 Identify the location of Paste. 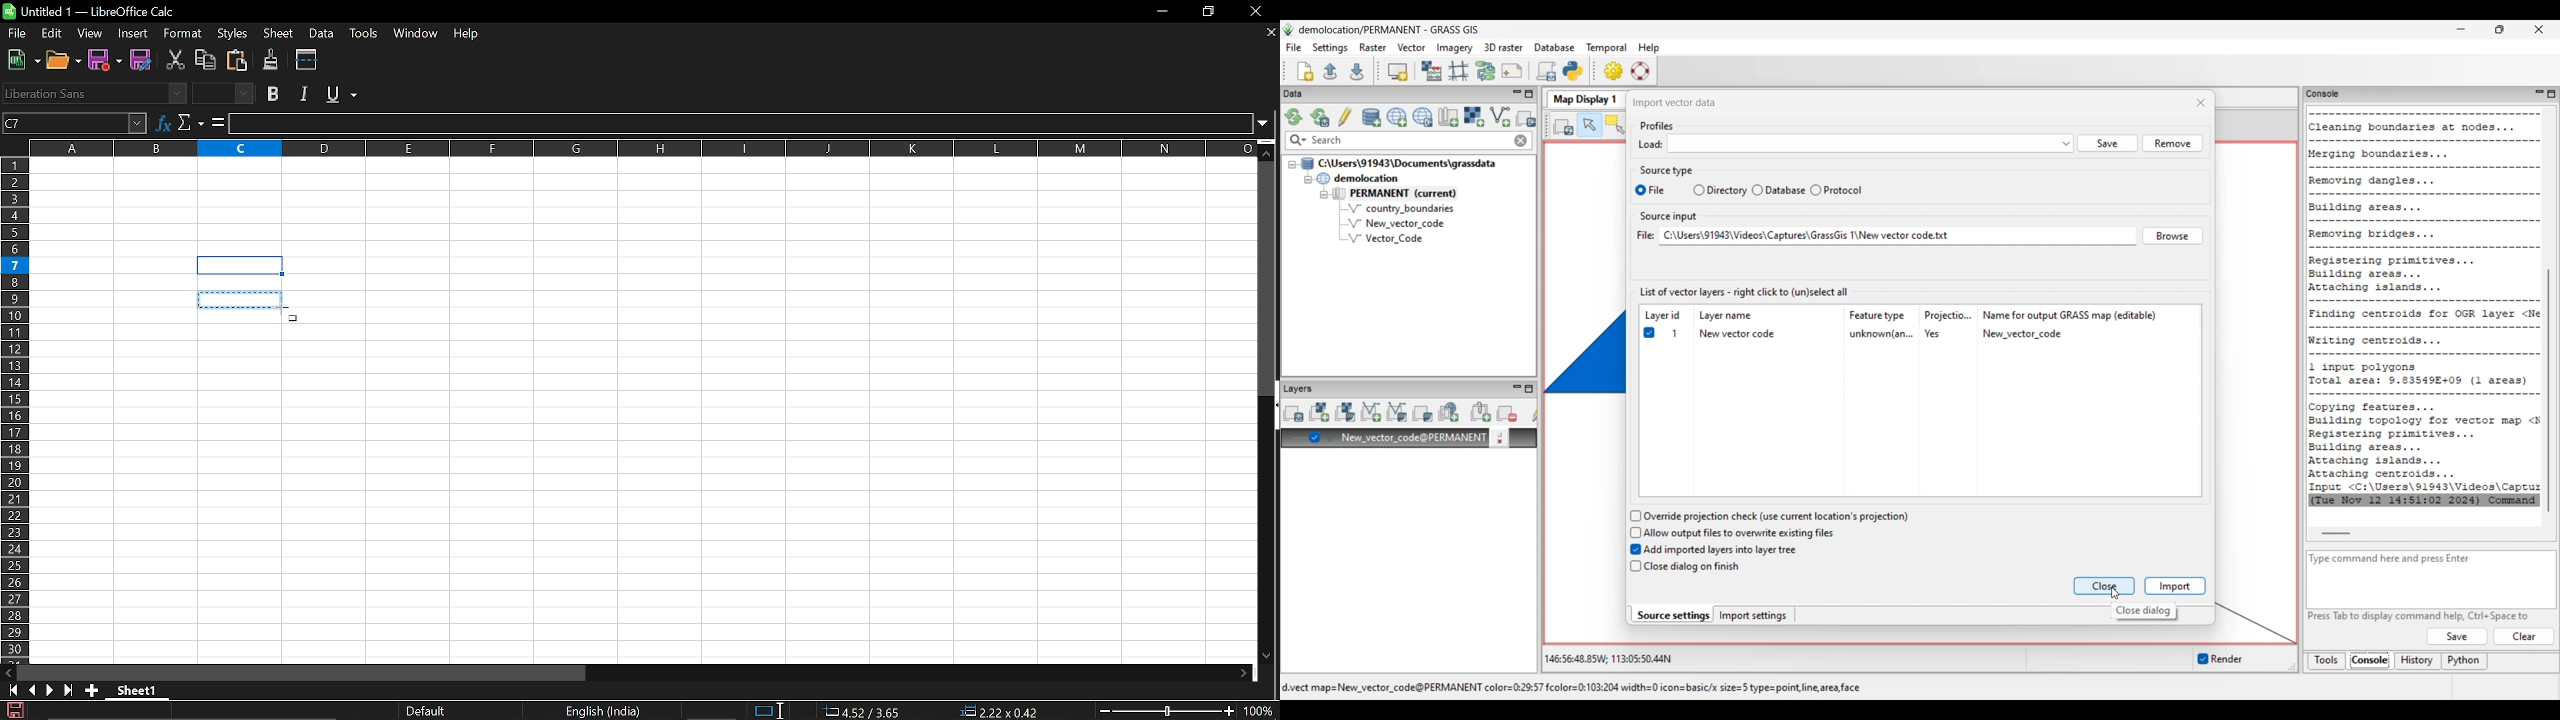
(235, 60).